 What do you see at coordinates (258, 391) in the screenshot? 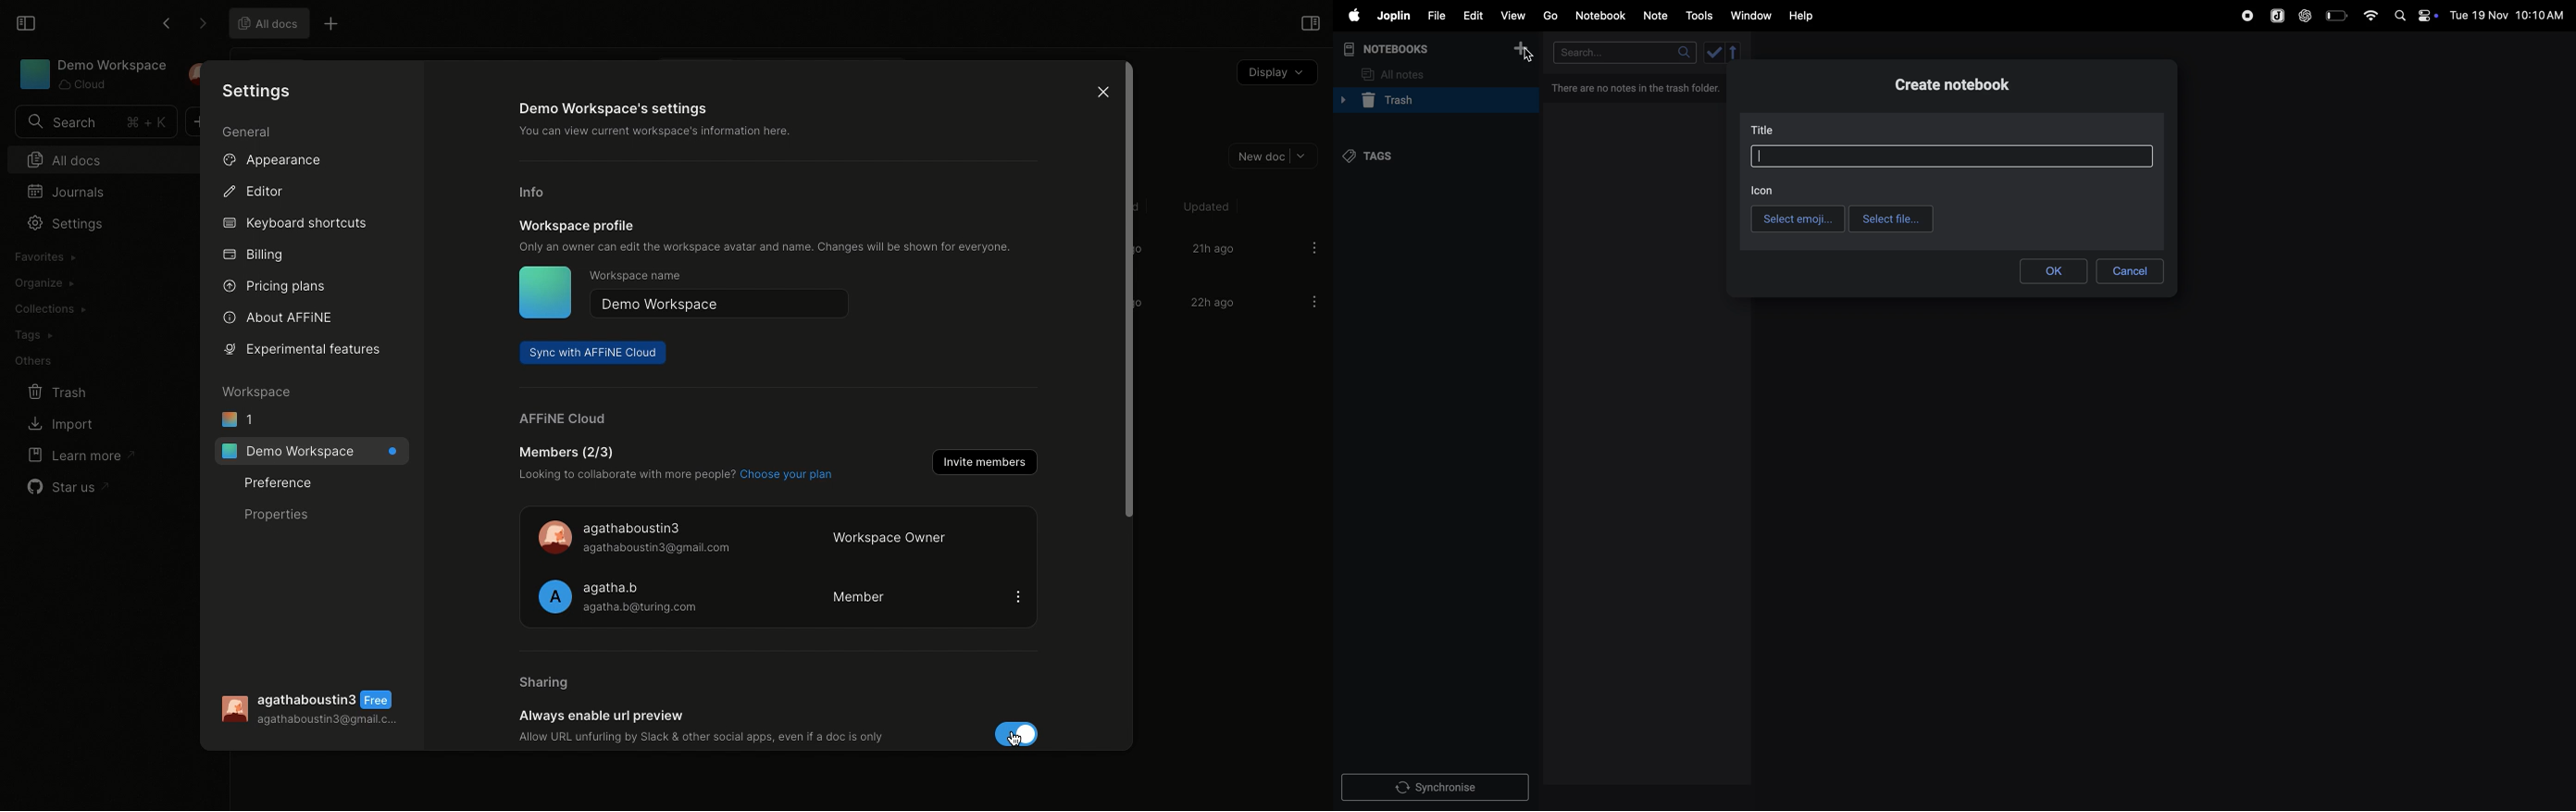
I see `Workspace` at bounding box center [258, 391].